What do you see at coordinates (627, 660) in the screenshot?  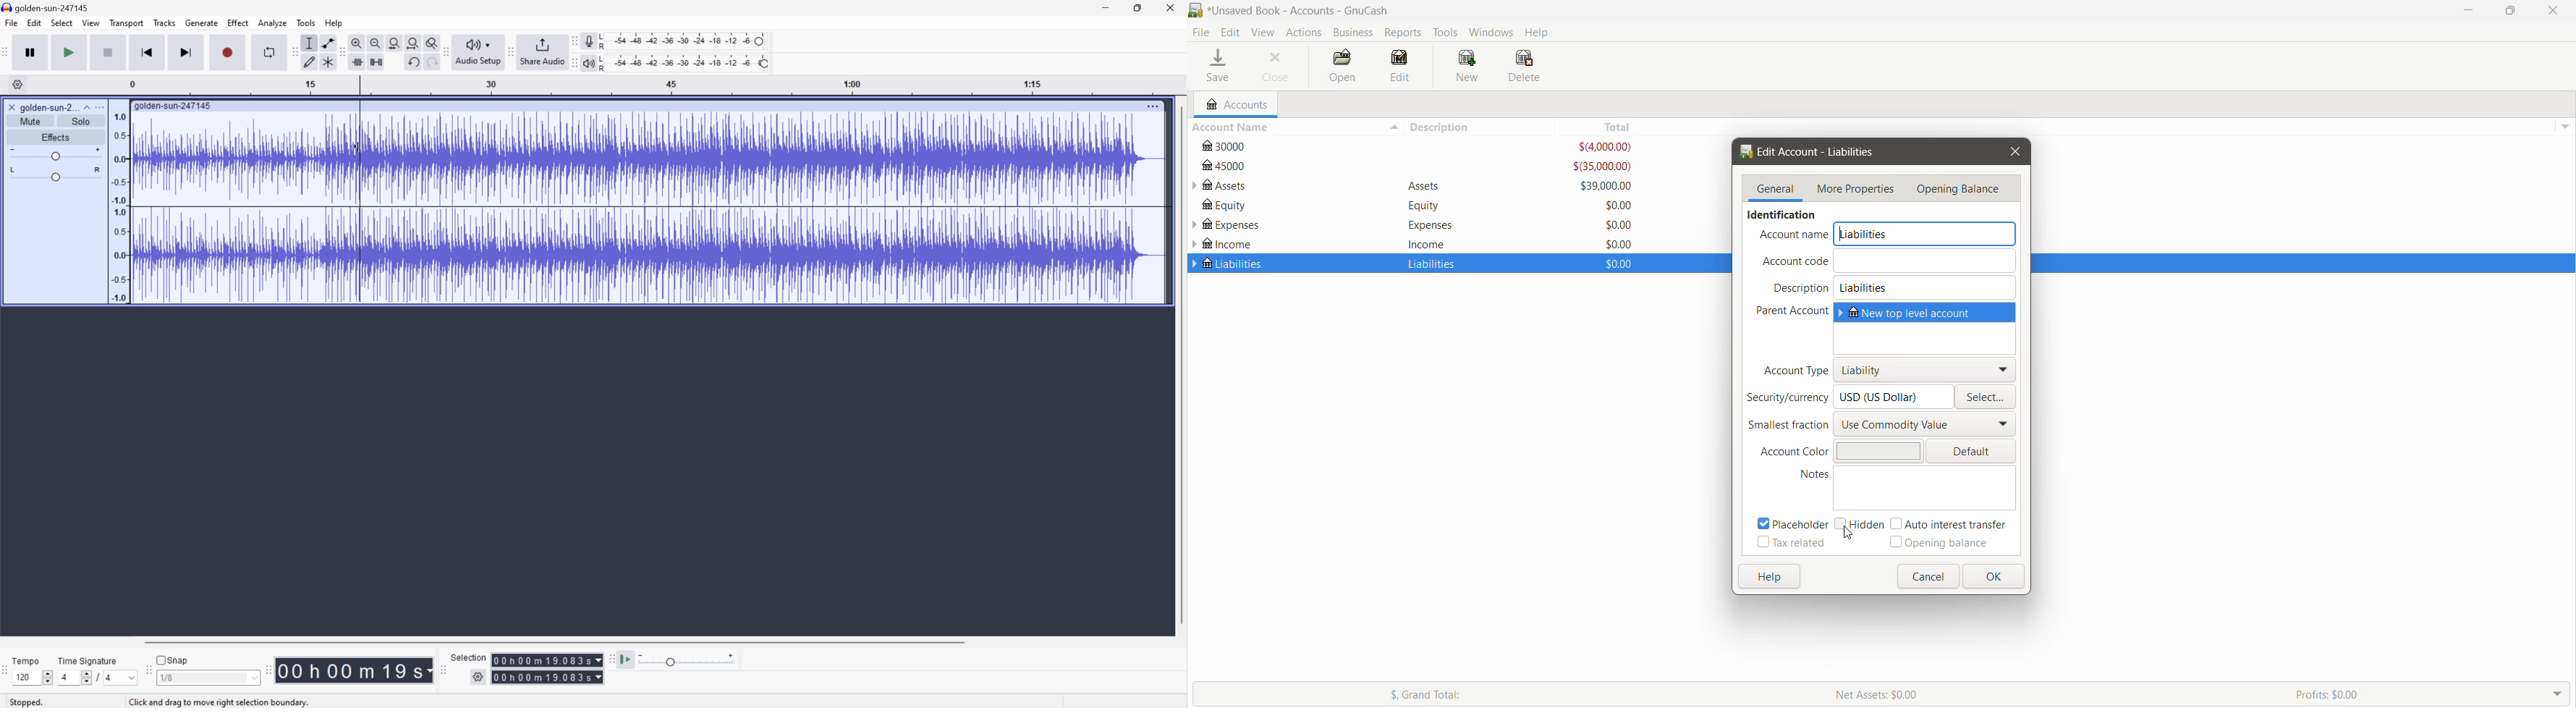 I see `Play st speed` at bounding box center [627, 660].